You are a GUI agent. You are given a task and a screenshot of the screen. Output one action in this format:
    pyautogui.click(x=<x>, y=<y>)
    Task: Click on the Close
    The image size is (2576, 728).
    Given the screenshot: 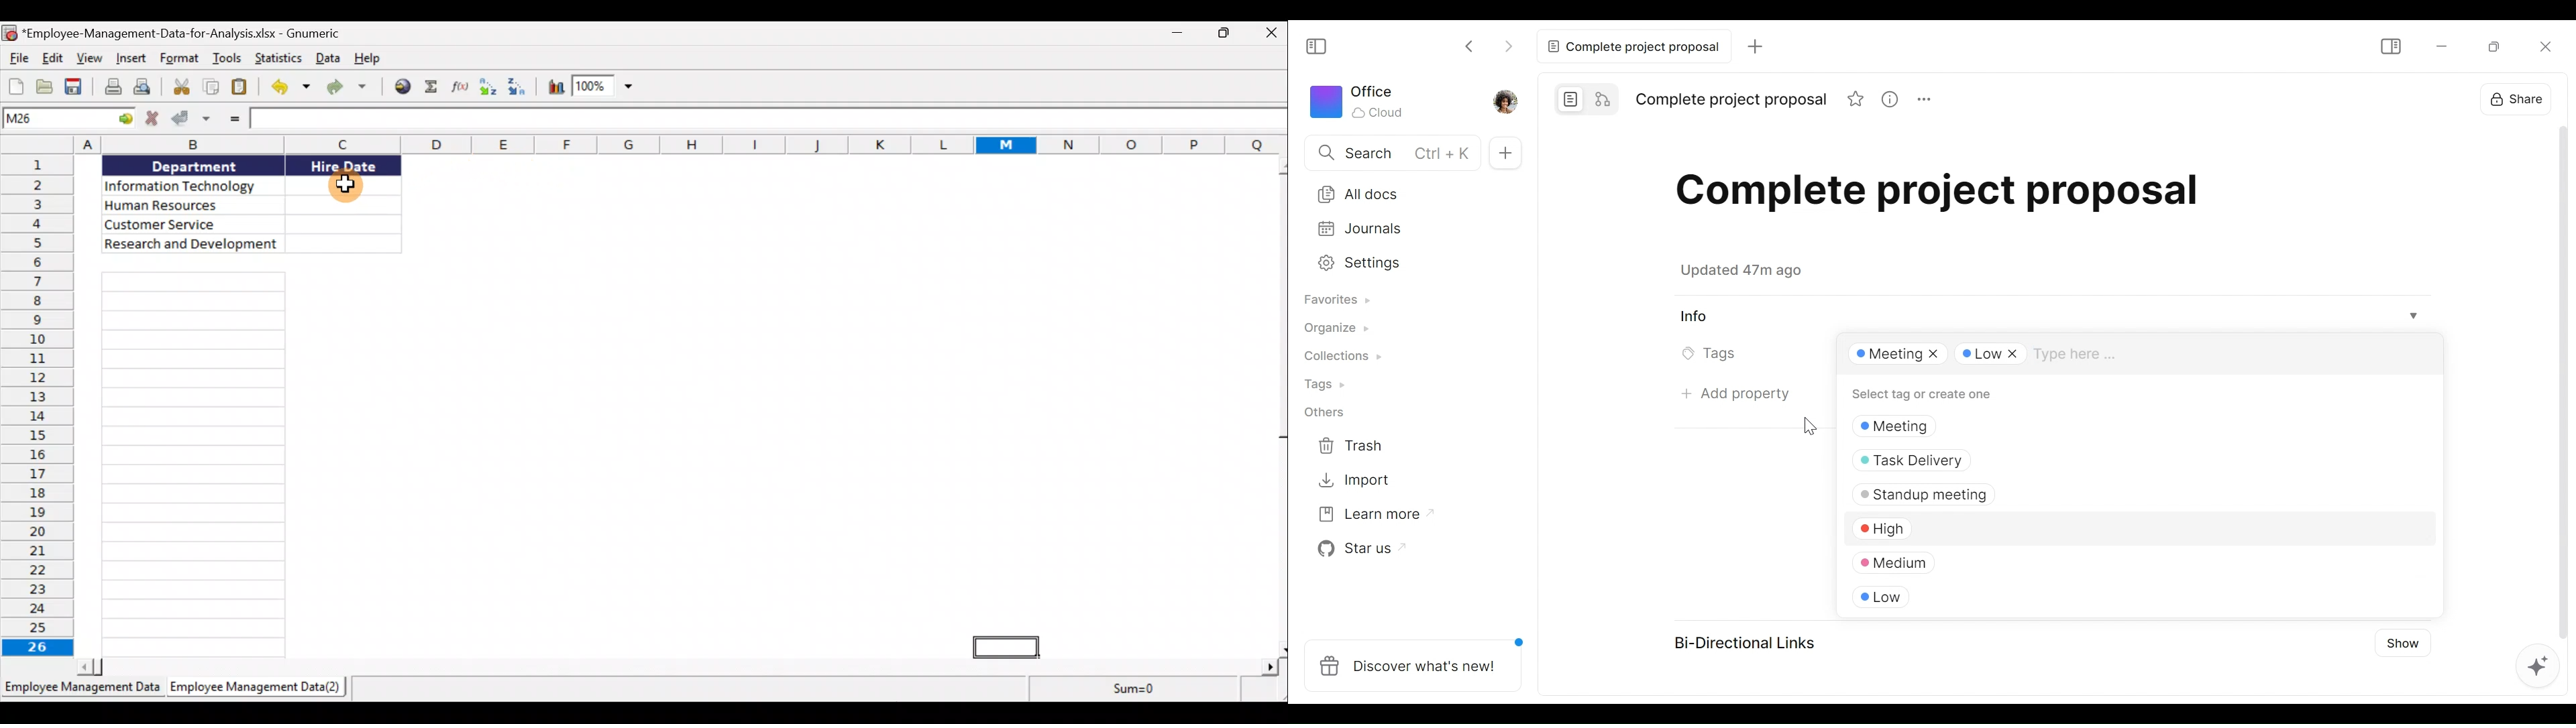 What is the action you would take?
    pyautogui.click(x=2542, y=46)
    